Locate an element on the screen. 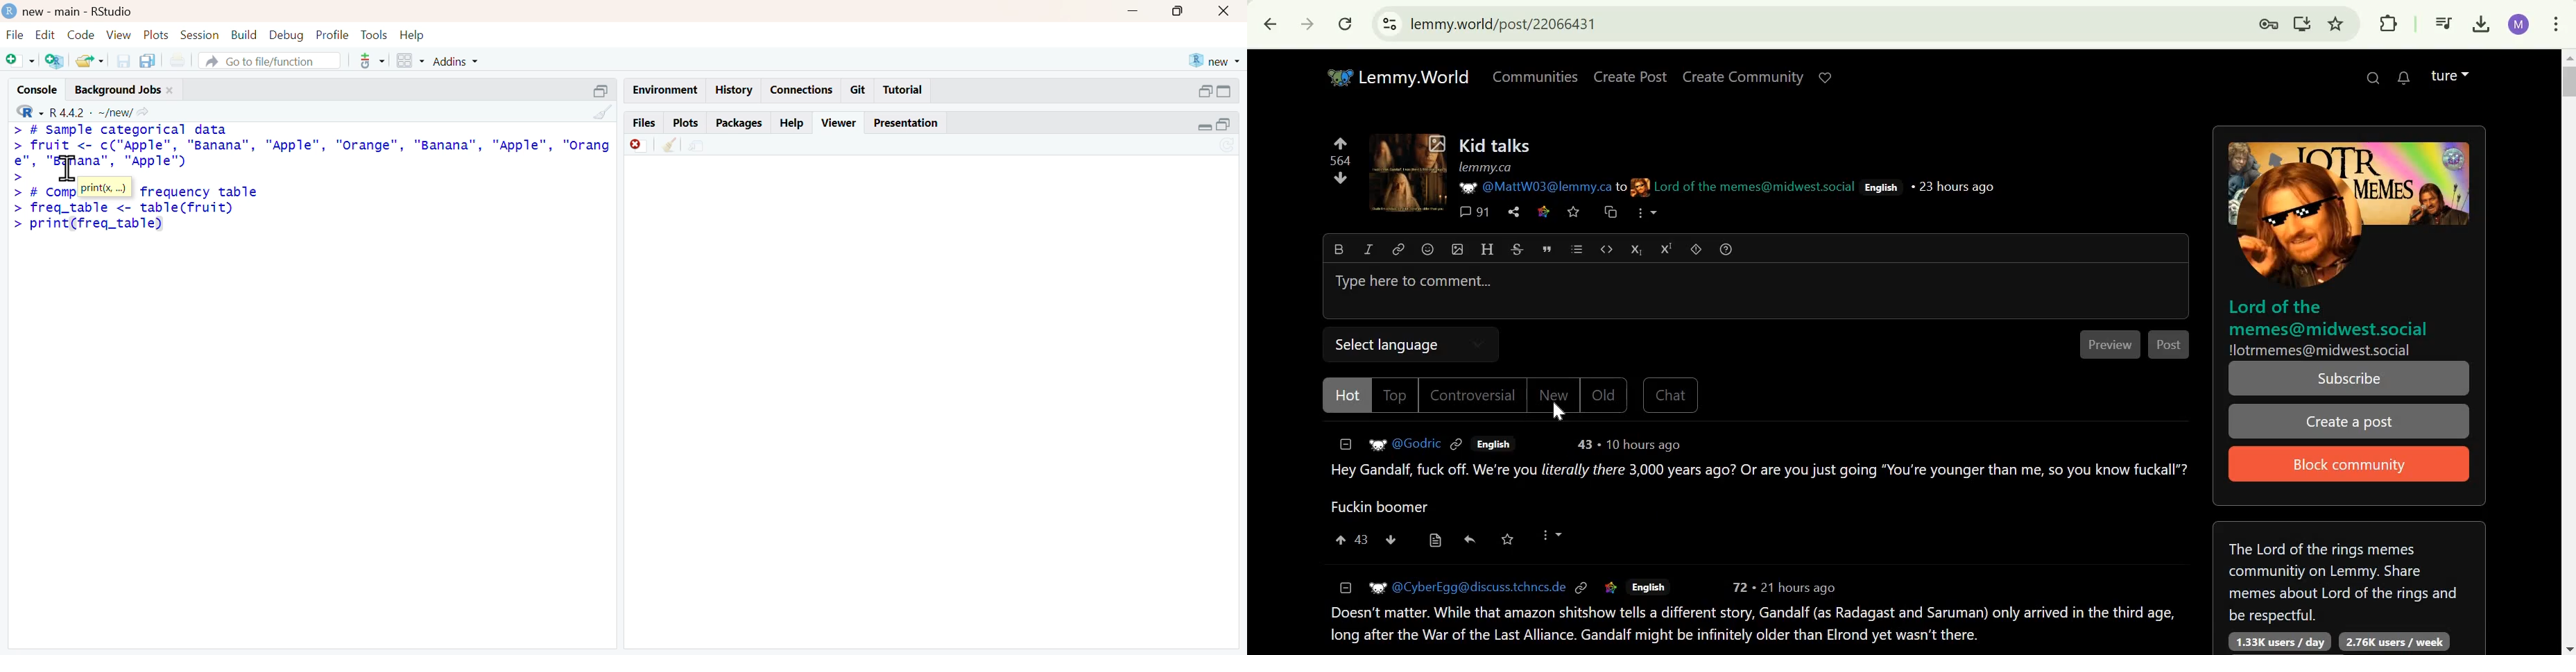 The height and width of the screenshot is (672, 2576). files is located at coordinates (645, 123).